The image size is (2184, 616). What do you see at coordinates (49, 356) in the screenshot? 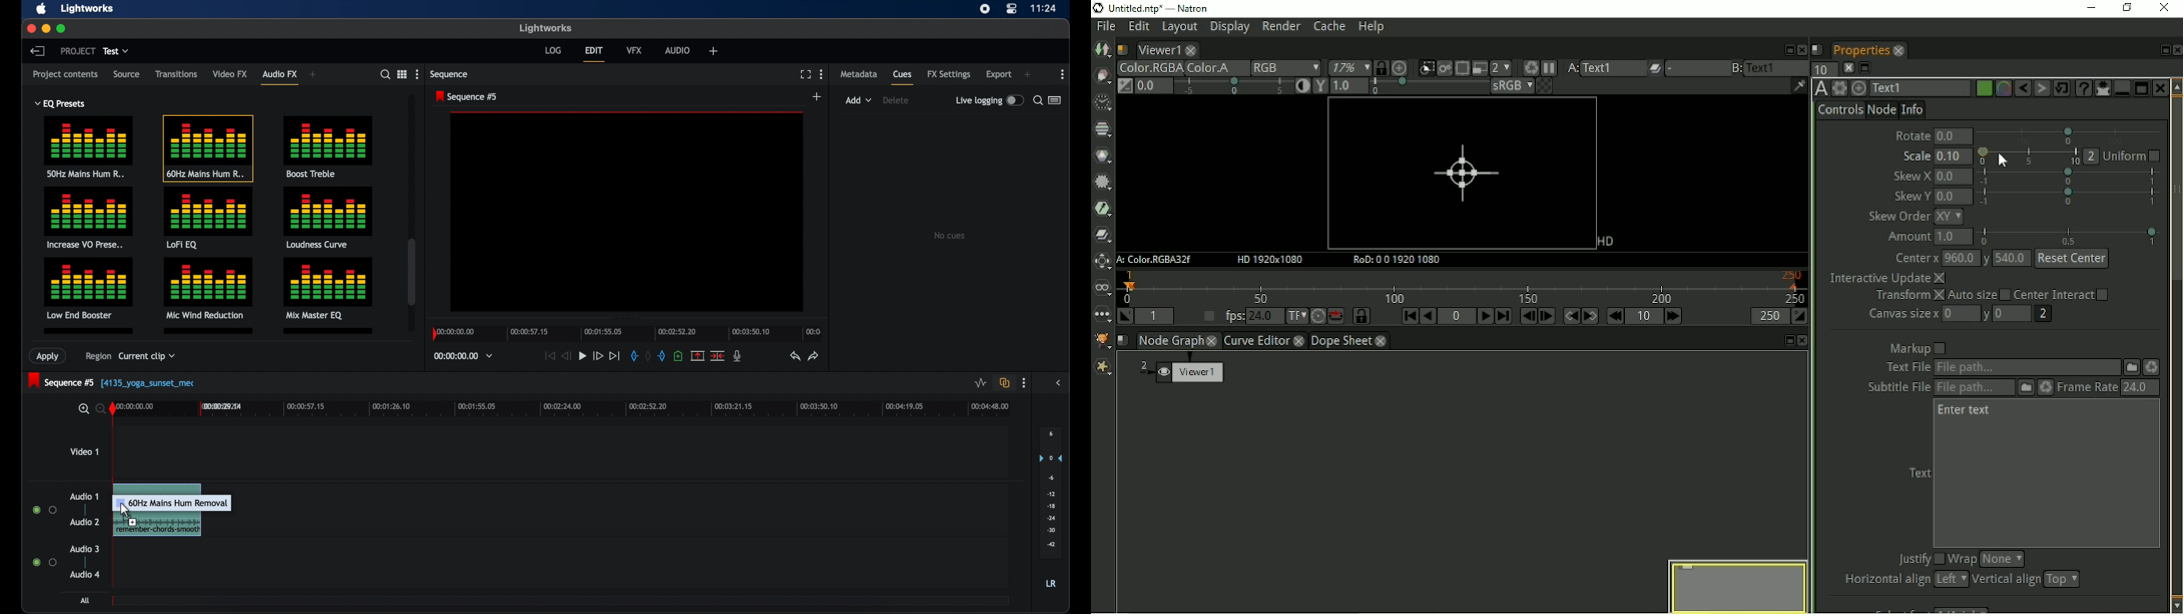
I see `apply` at bounding box center [49, 356].